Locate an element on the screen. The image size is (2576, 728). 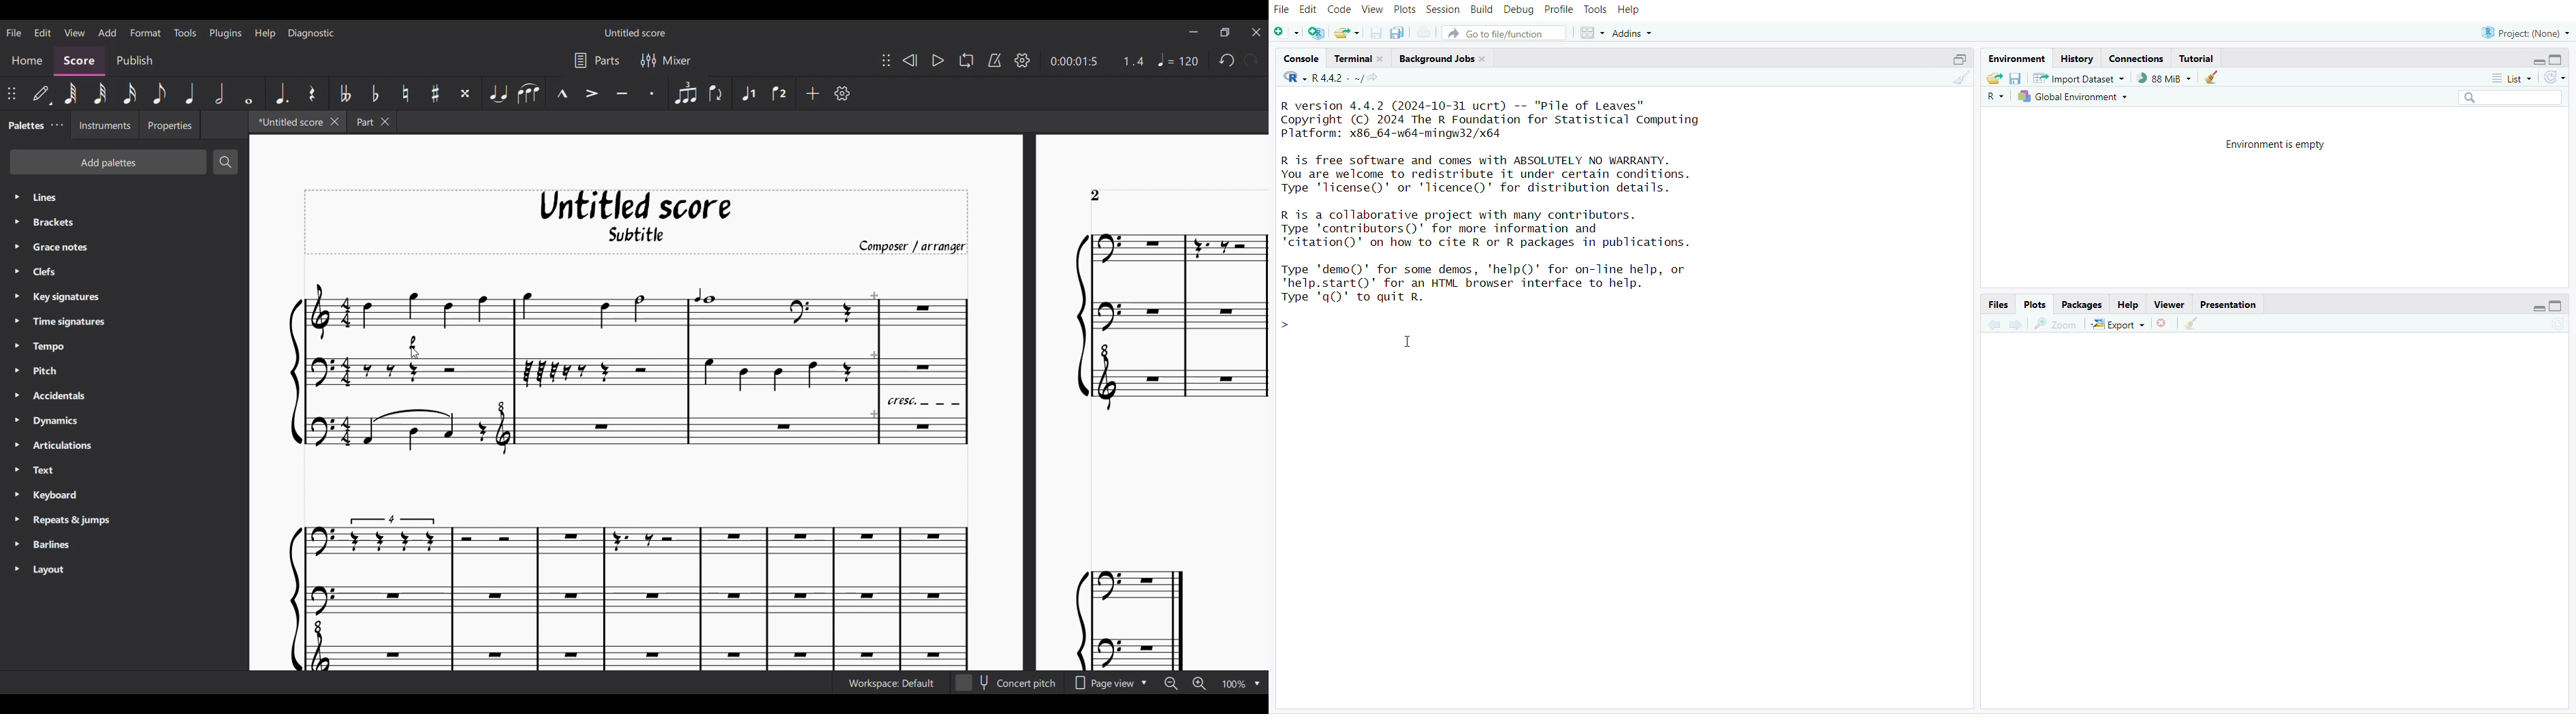
code is located at coordinates (1339, 10).